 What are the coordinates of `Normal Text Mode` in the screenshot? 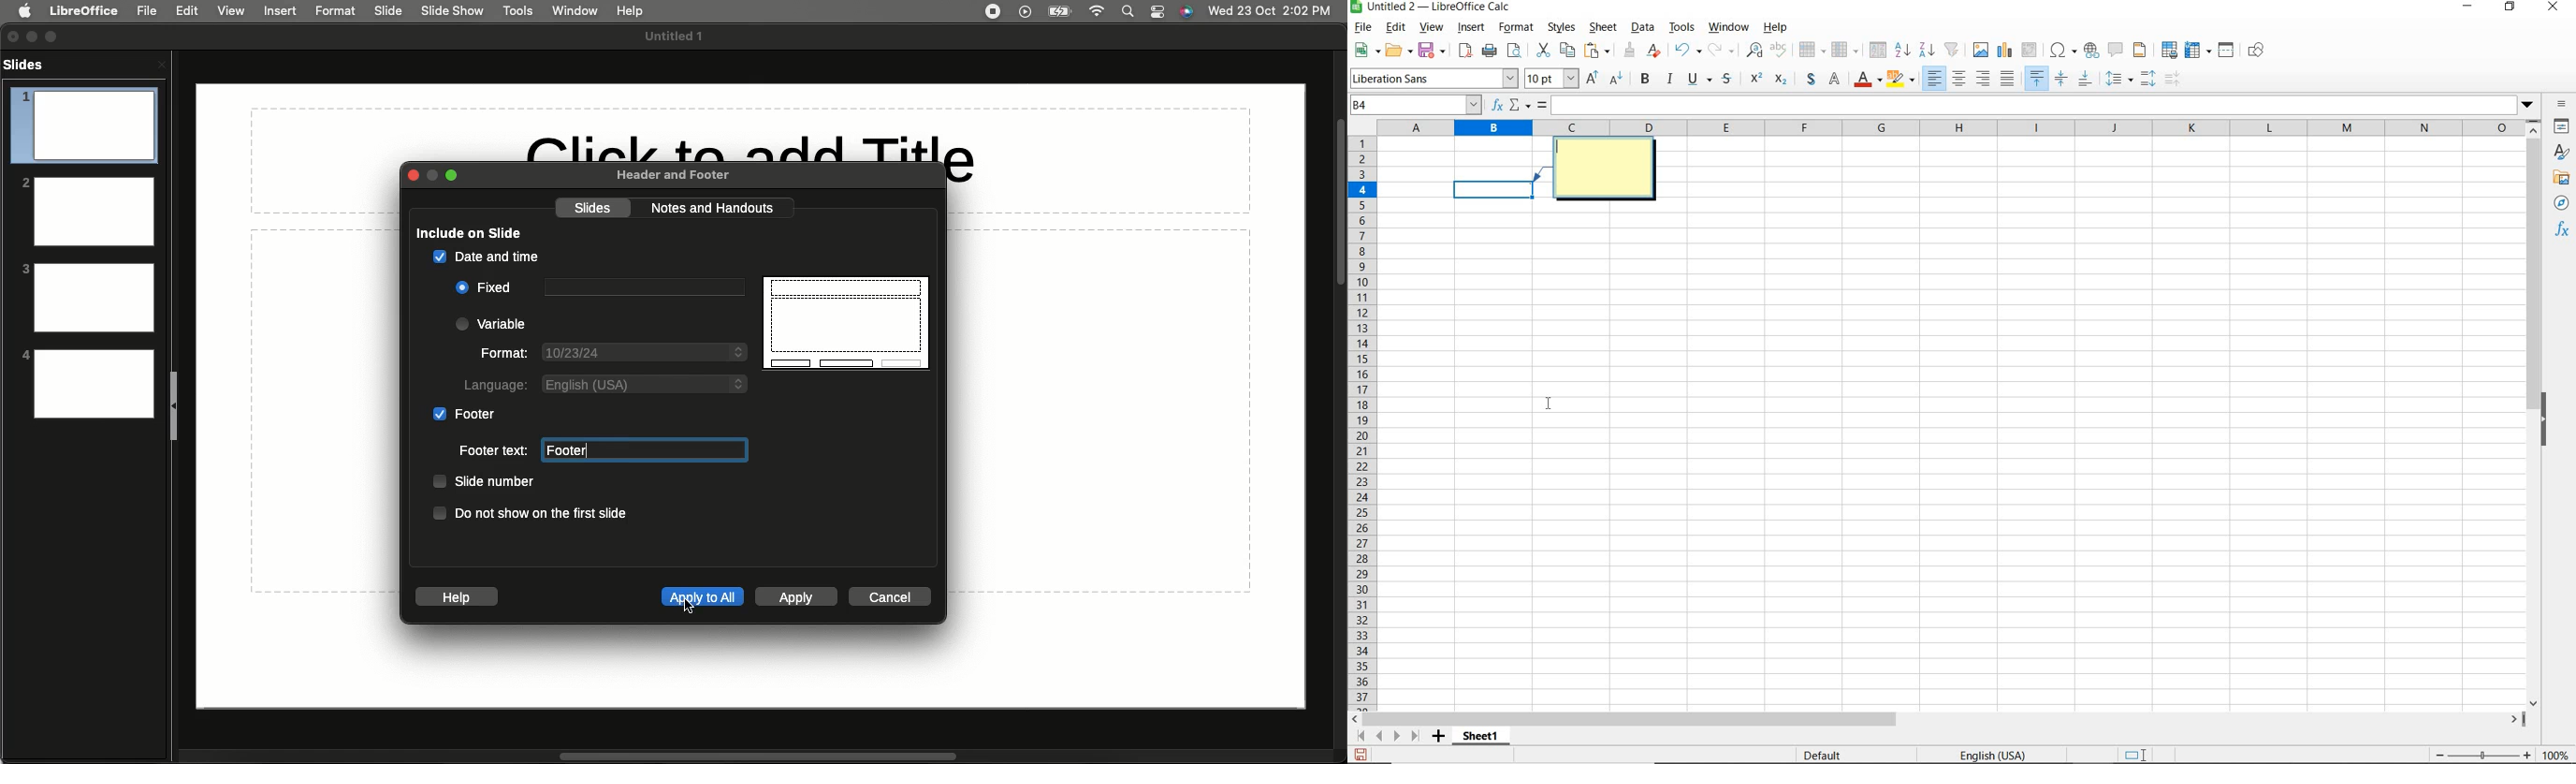 It's located at (1837, 80).